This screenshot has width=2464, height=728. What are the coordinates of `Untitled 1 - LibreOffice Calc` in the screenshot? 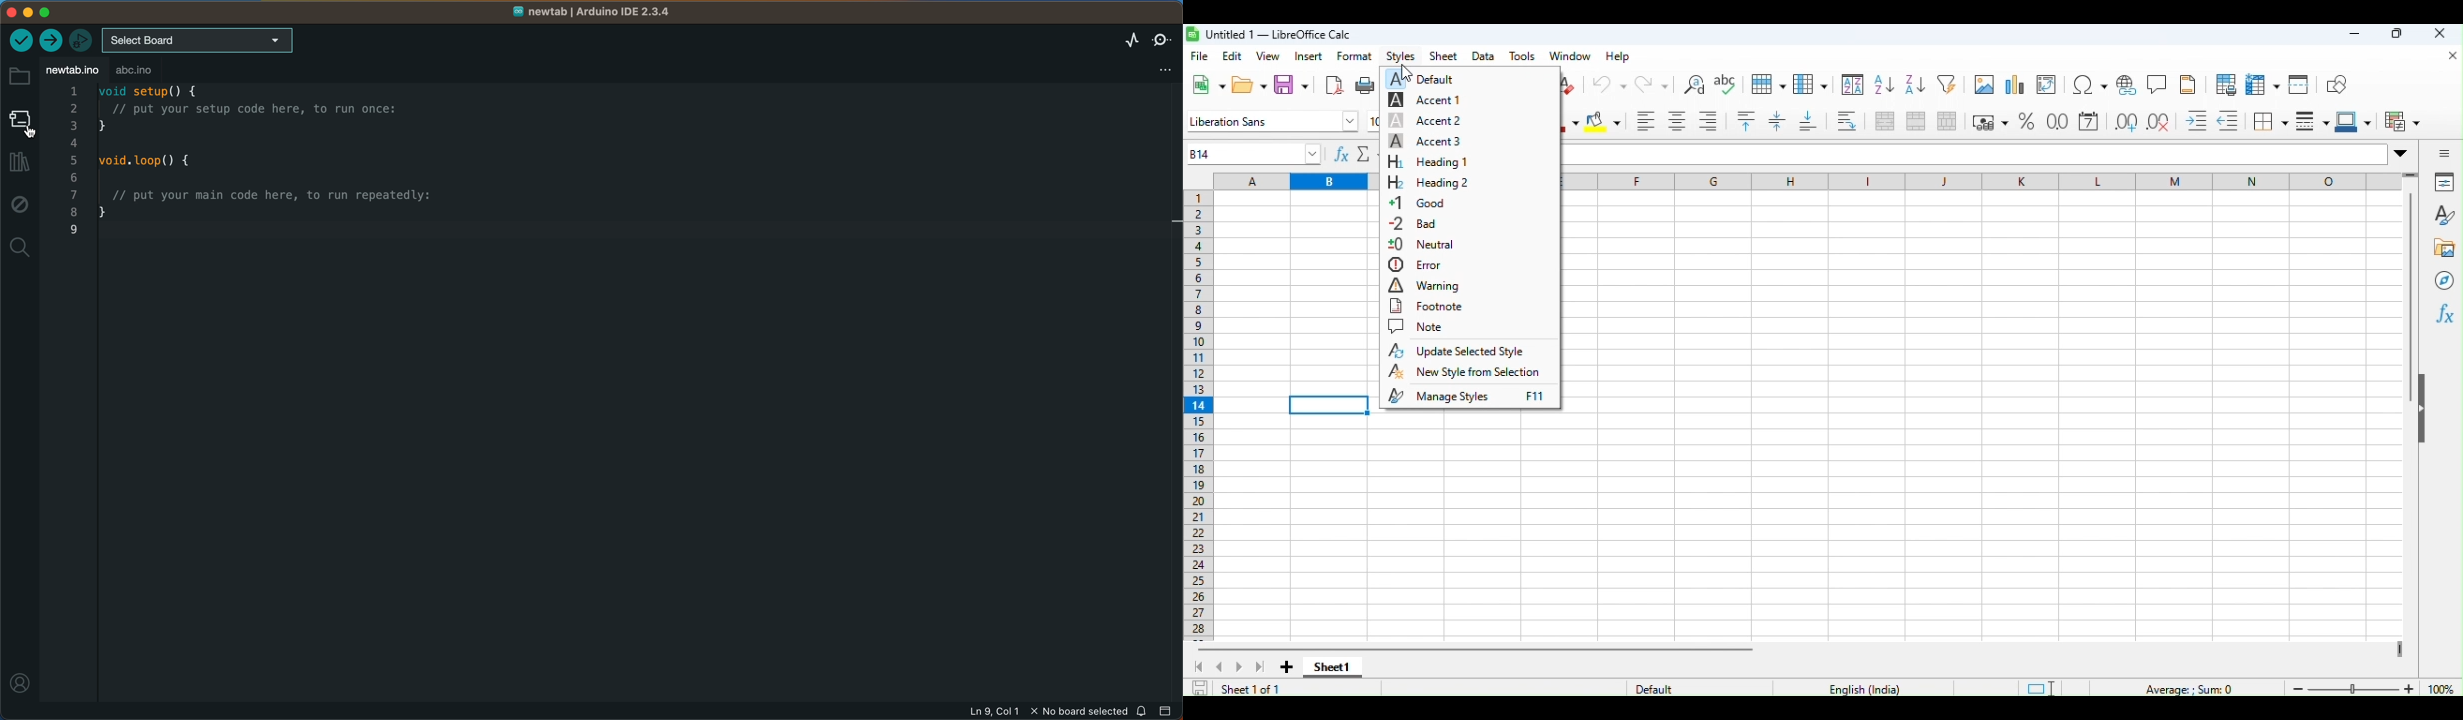 It's located at (1269, 33).